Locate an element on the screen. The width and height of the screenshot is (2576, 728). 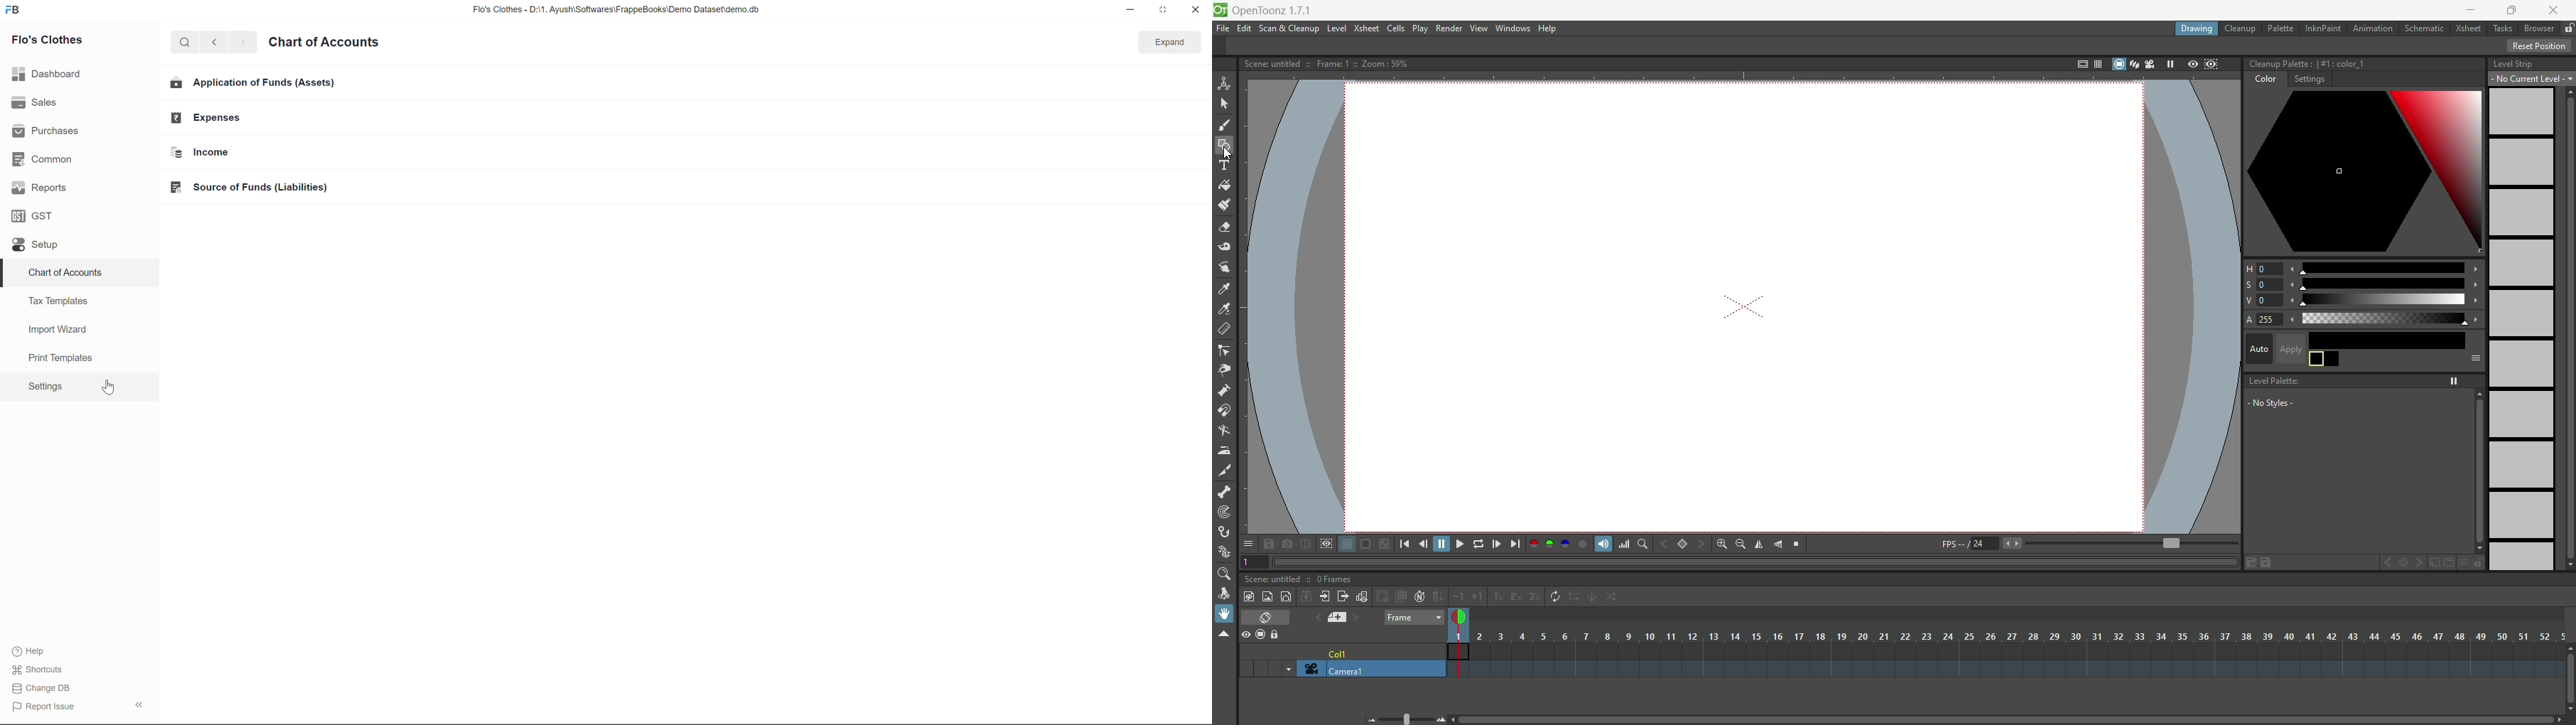
working space is located at coordinates (1743, 308).